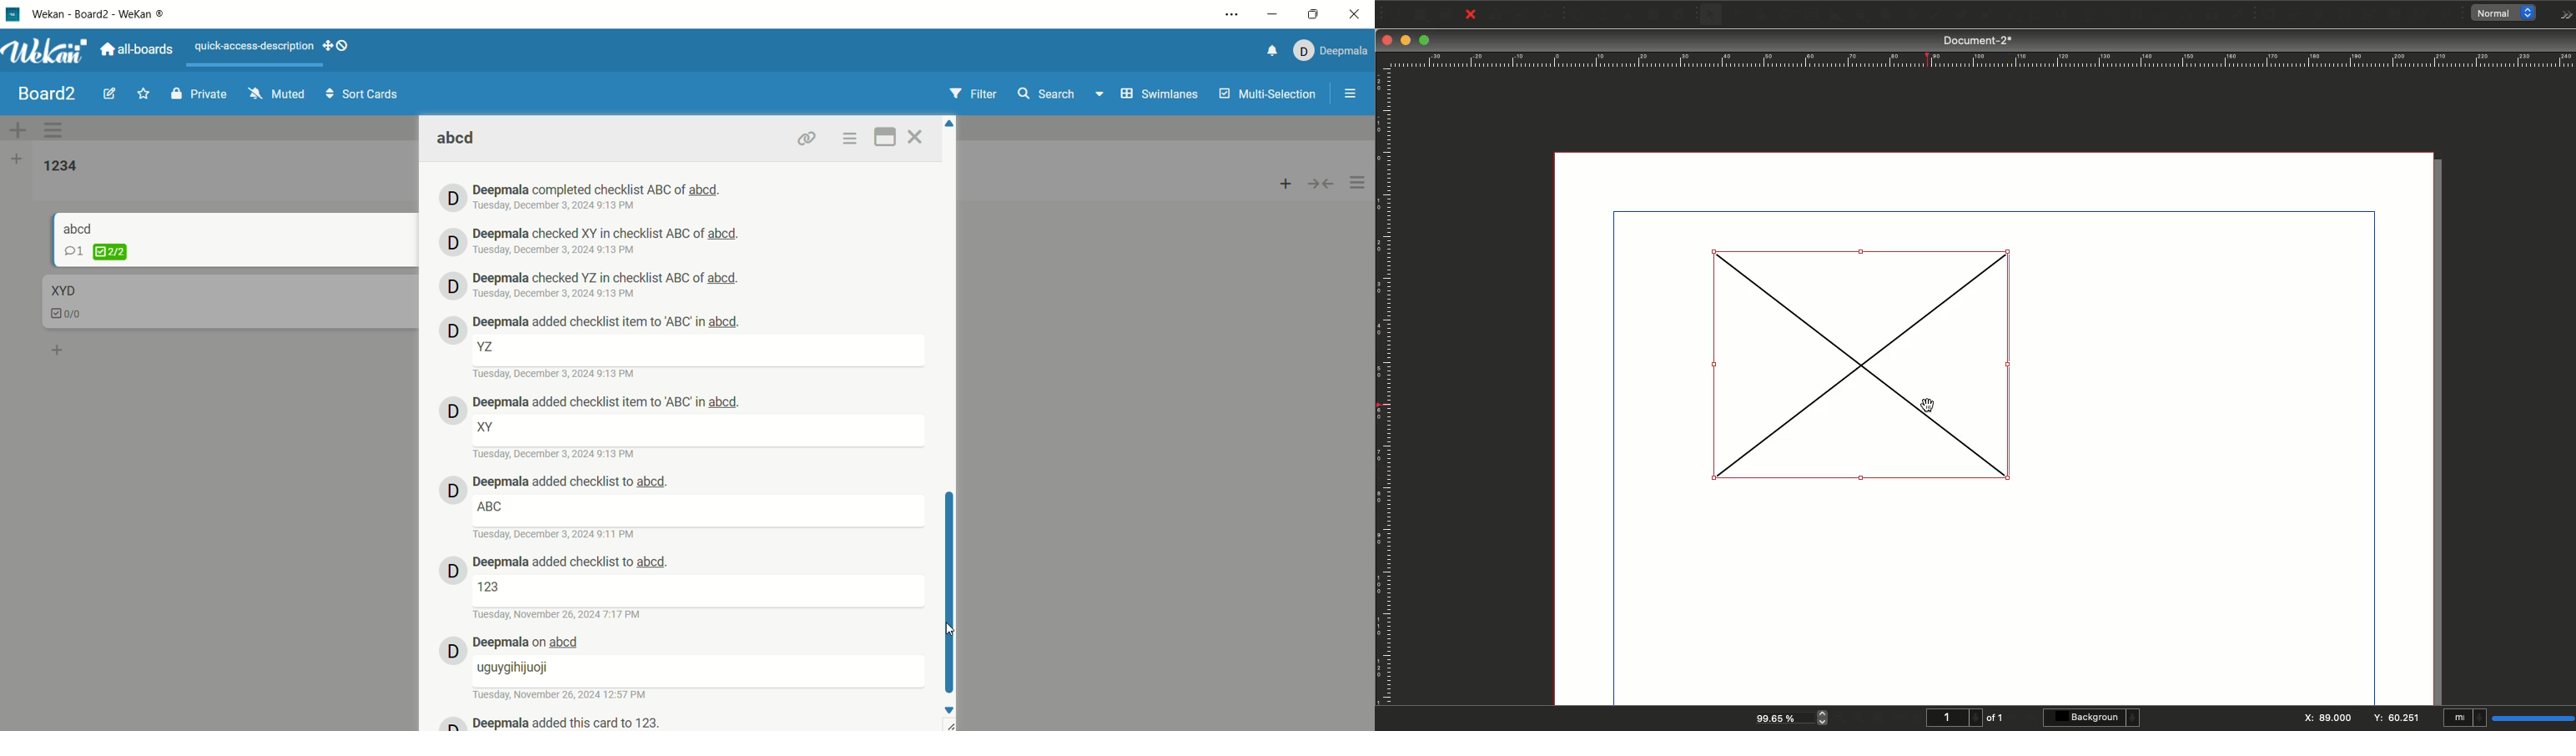  Describe the element at coordinates (2236, 15) in the screenshot. I see `Eye dropper` at that location.